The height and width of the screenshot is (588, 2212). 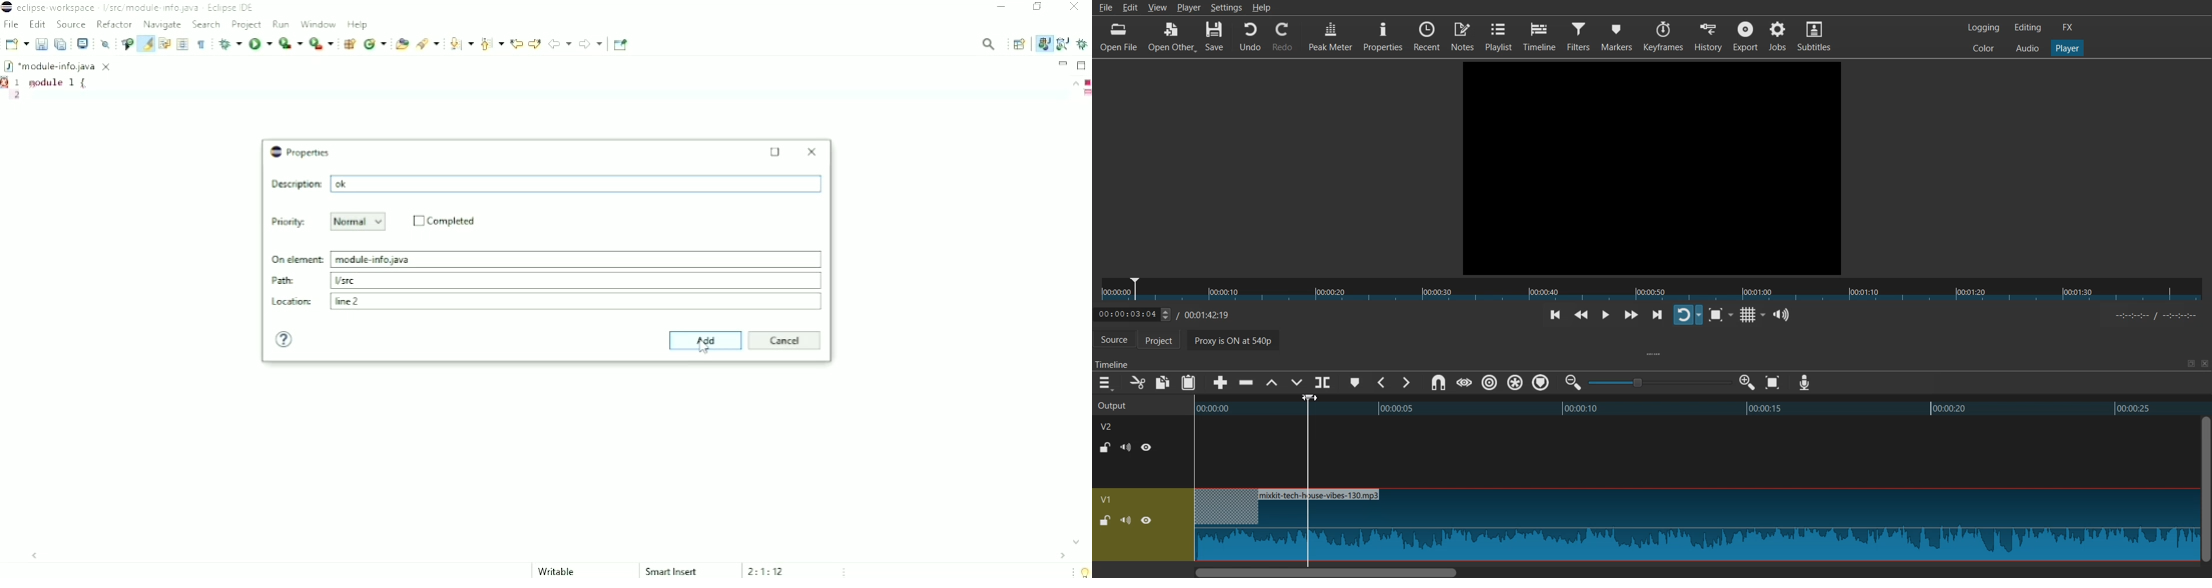 I want to click on Markers, so click(x=1617, y=36).